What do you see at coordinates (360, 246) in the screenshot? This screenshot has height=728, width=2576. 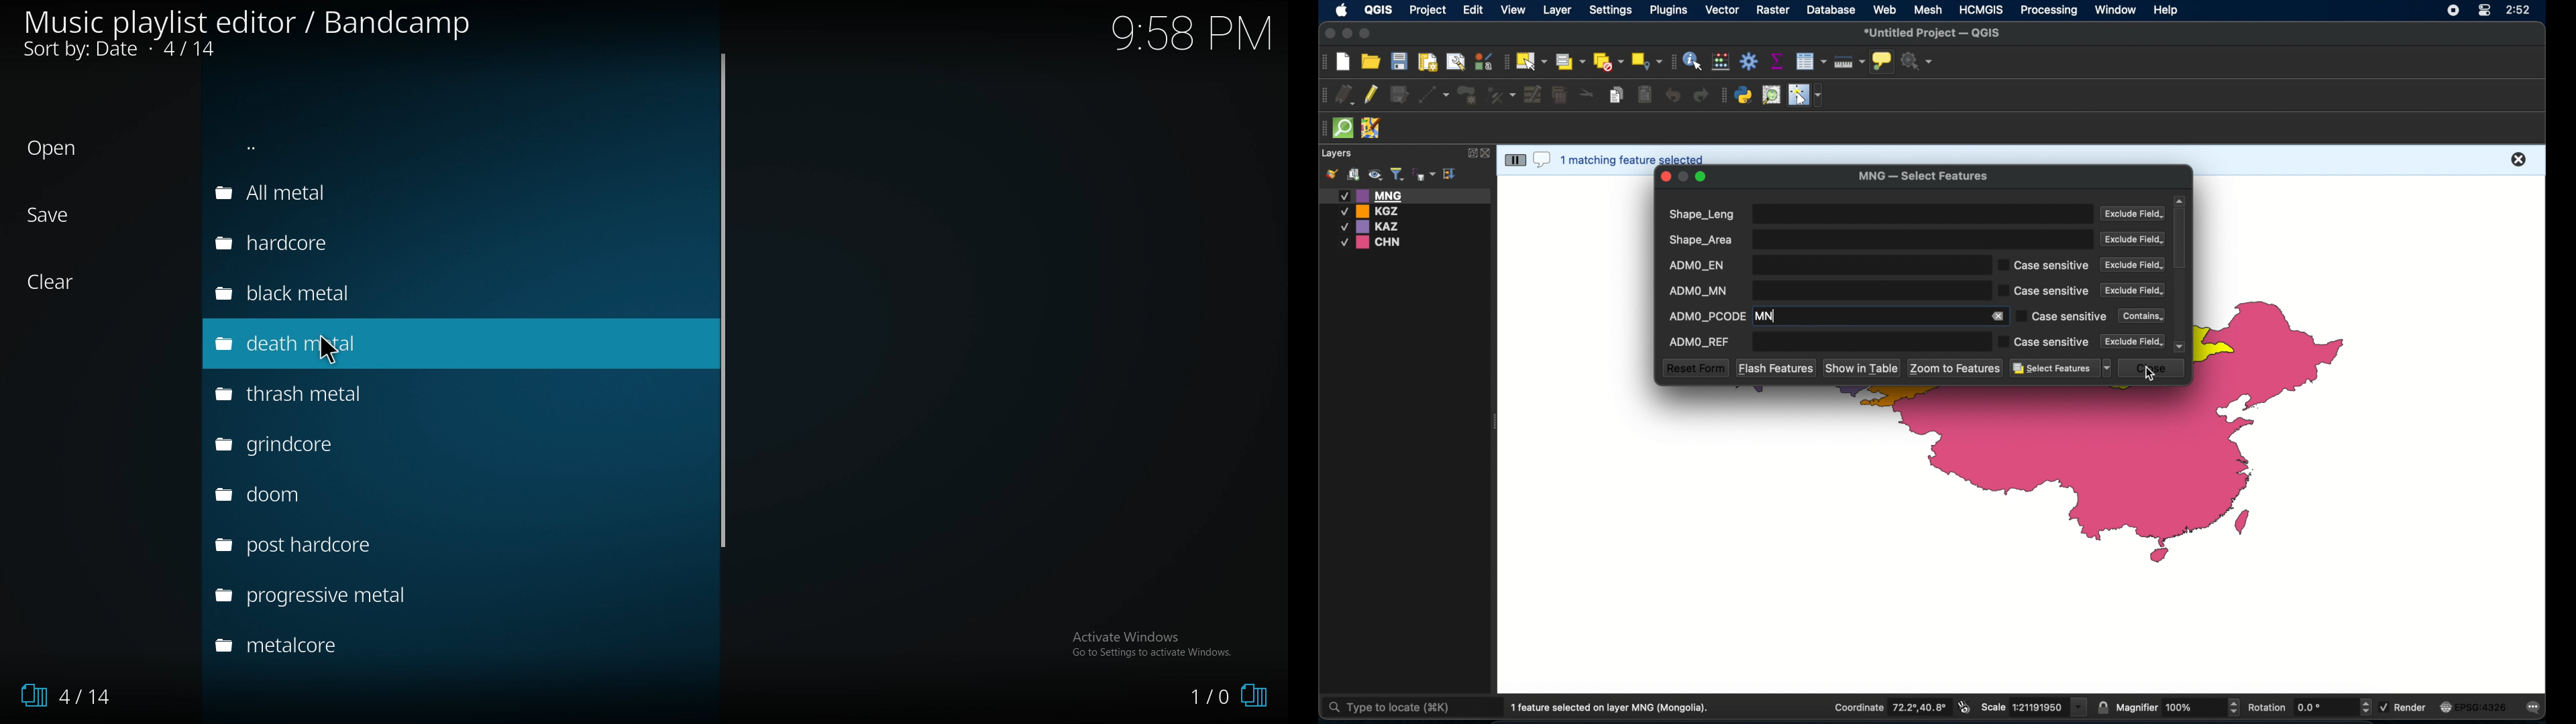 I see `music genre` at bounding box center [360, 246].